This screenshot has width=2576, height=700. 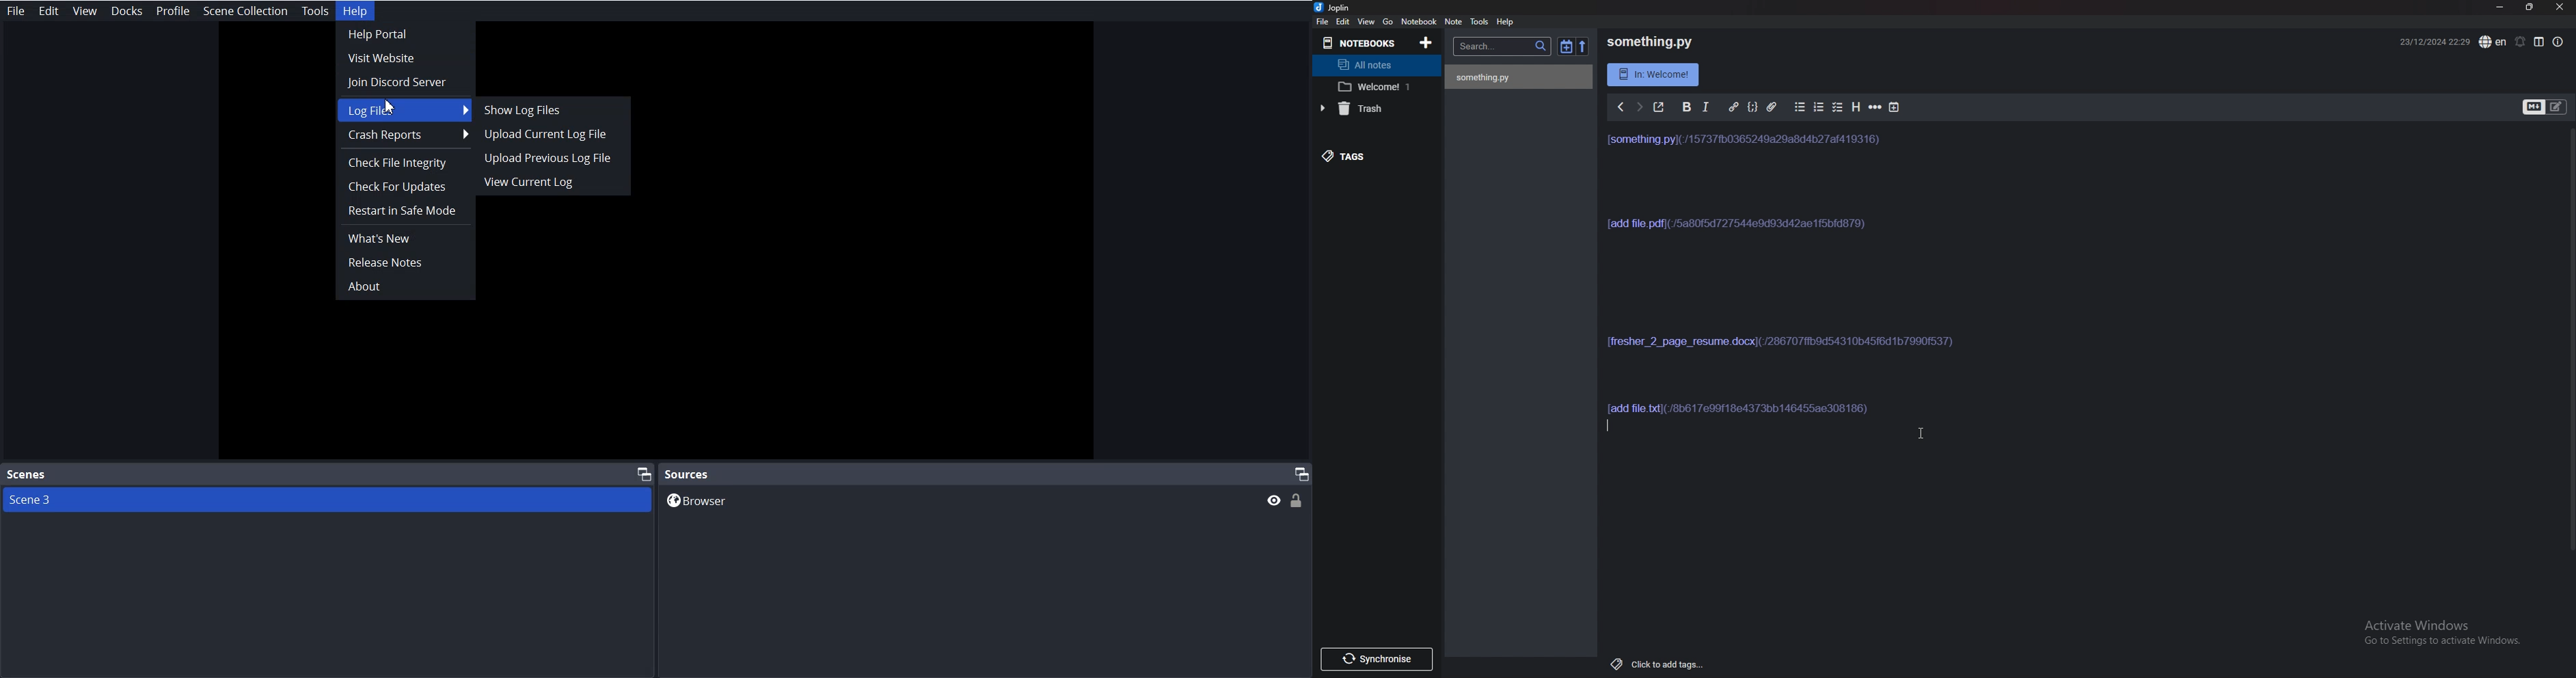 What do you see at coordinates (2502, 7) in the screenshot?
I see `Minimize` at bounding box center [2502, 7].